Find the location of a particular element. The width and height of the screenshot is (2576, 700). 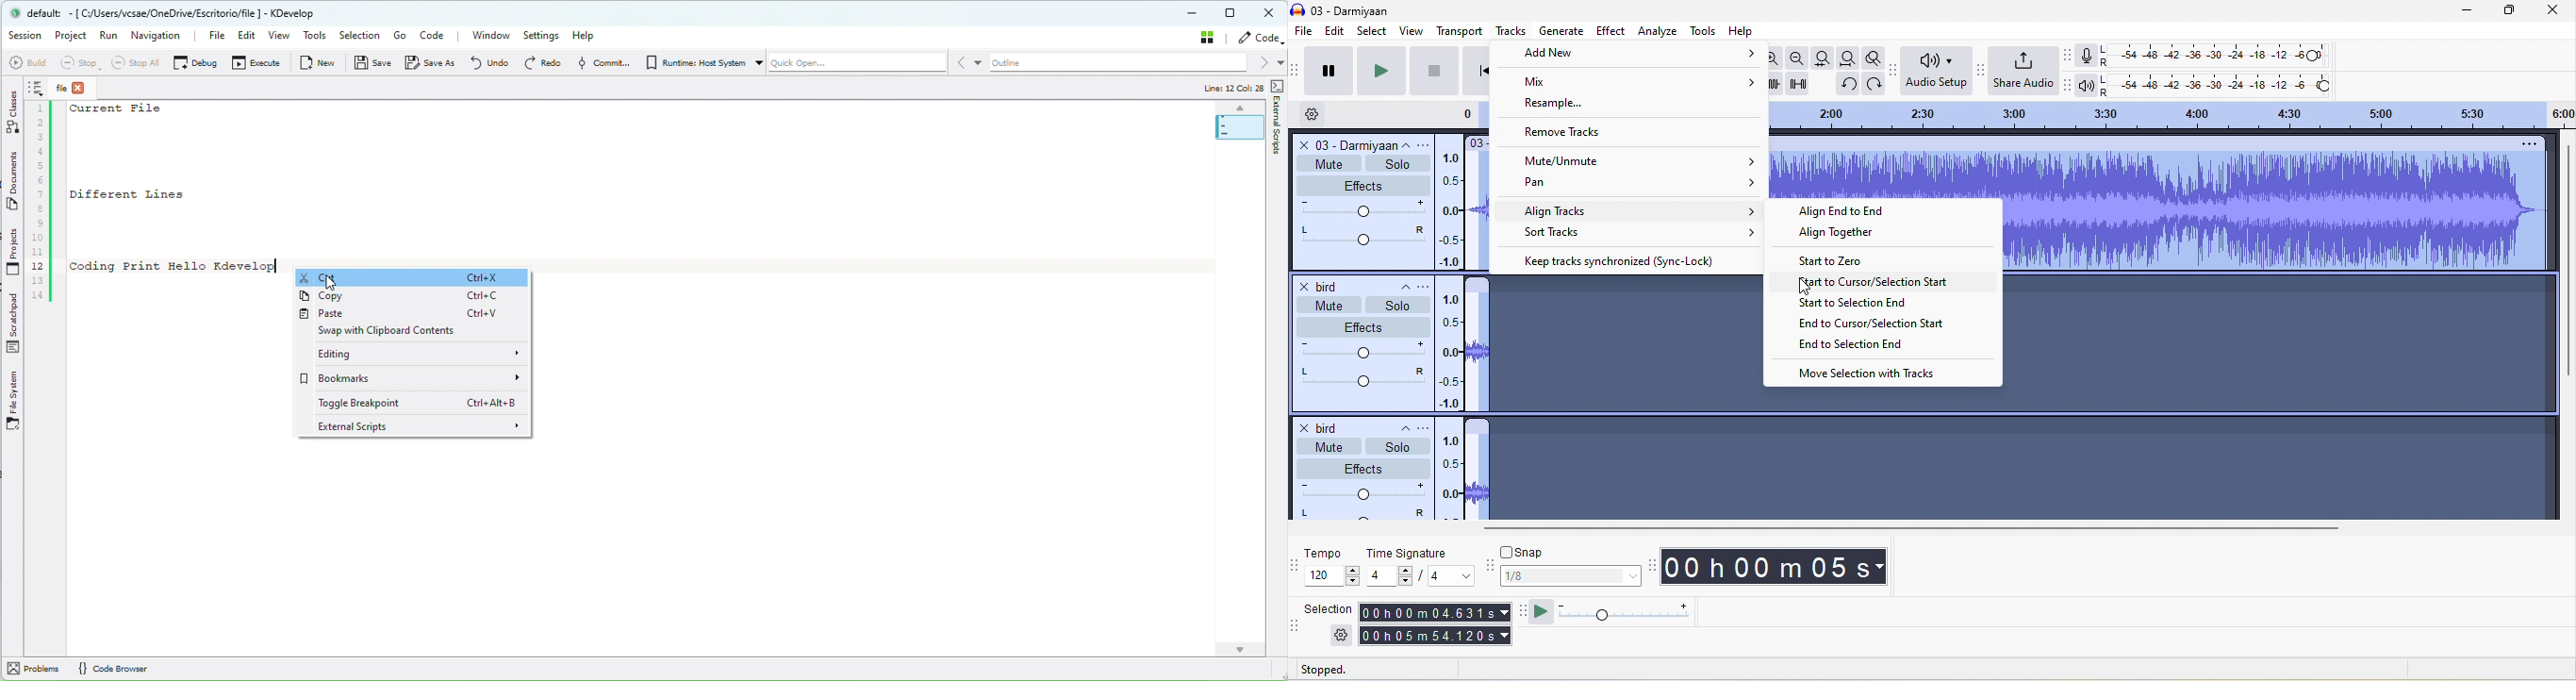

silence audio selection is located at coordinates (1800, 84).